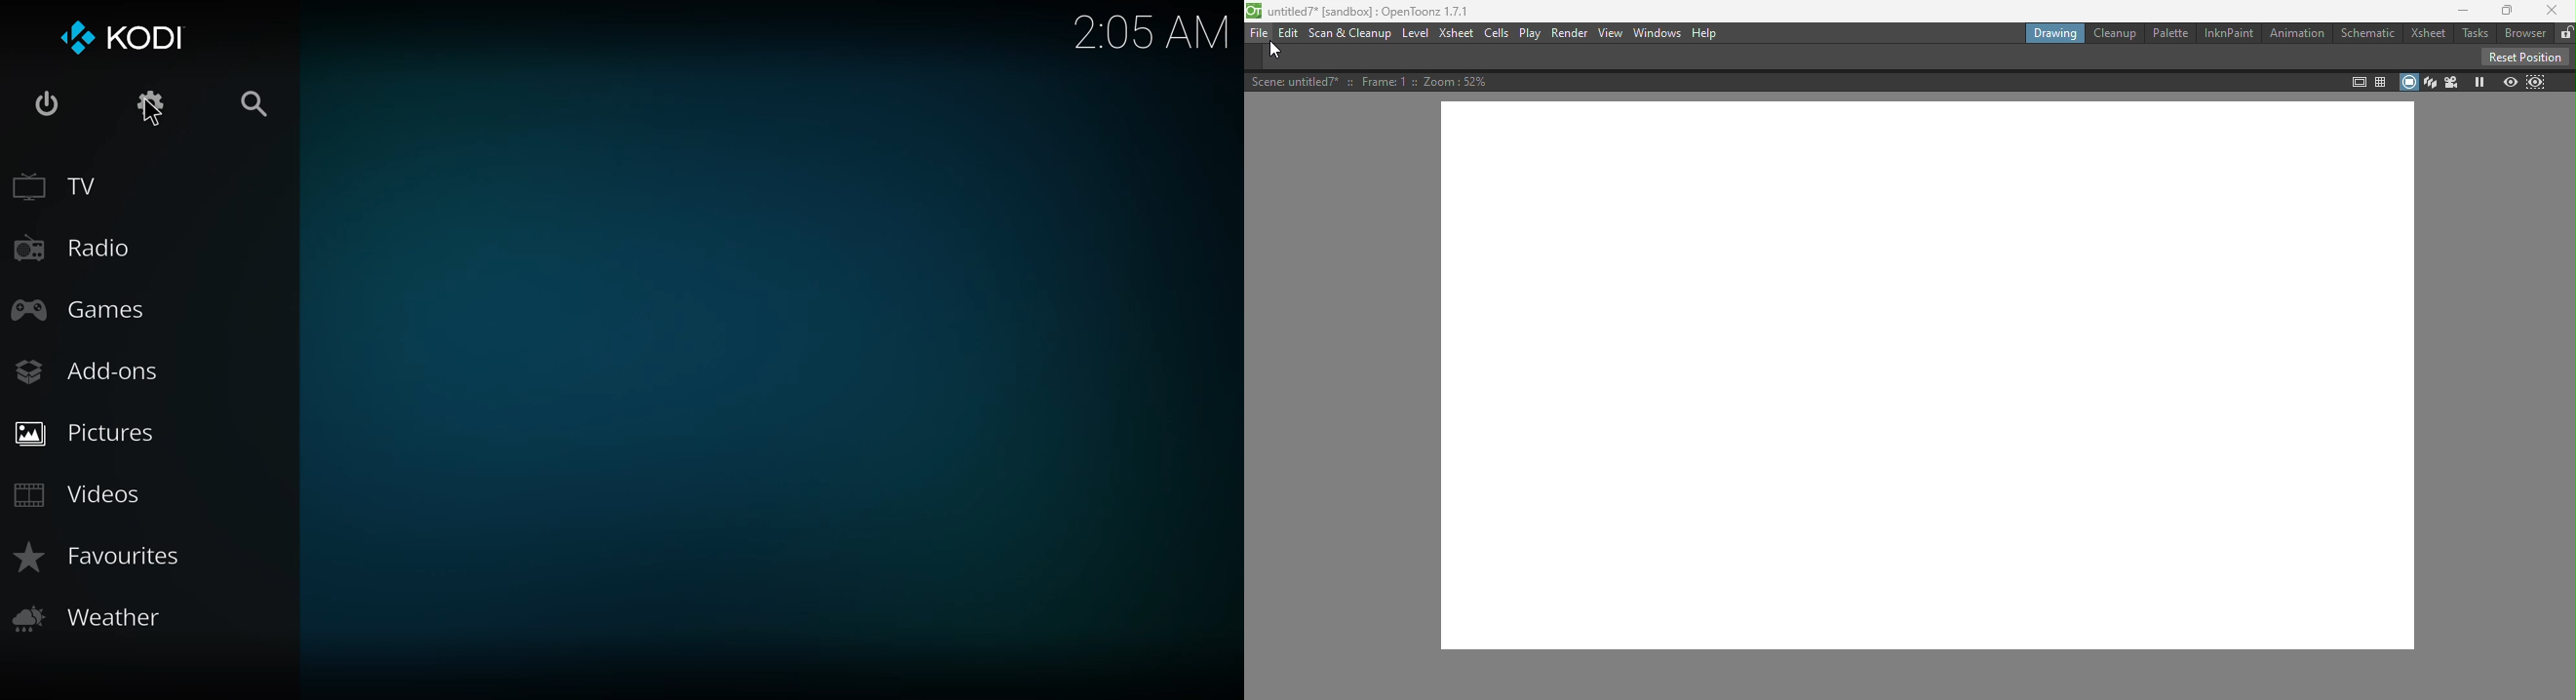 The image size is (2576, 700). What do you see at coordinates (1255, 12) in the screenshot?
I see `logo` at bounding box center [1255, 12].